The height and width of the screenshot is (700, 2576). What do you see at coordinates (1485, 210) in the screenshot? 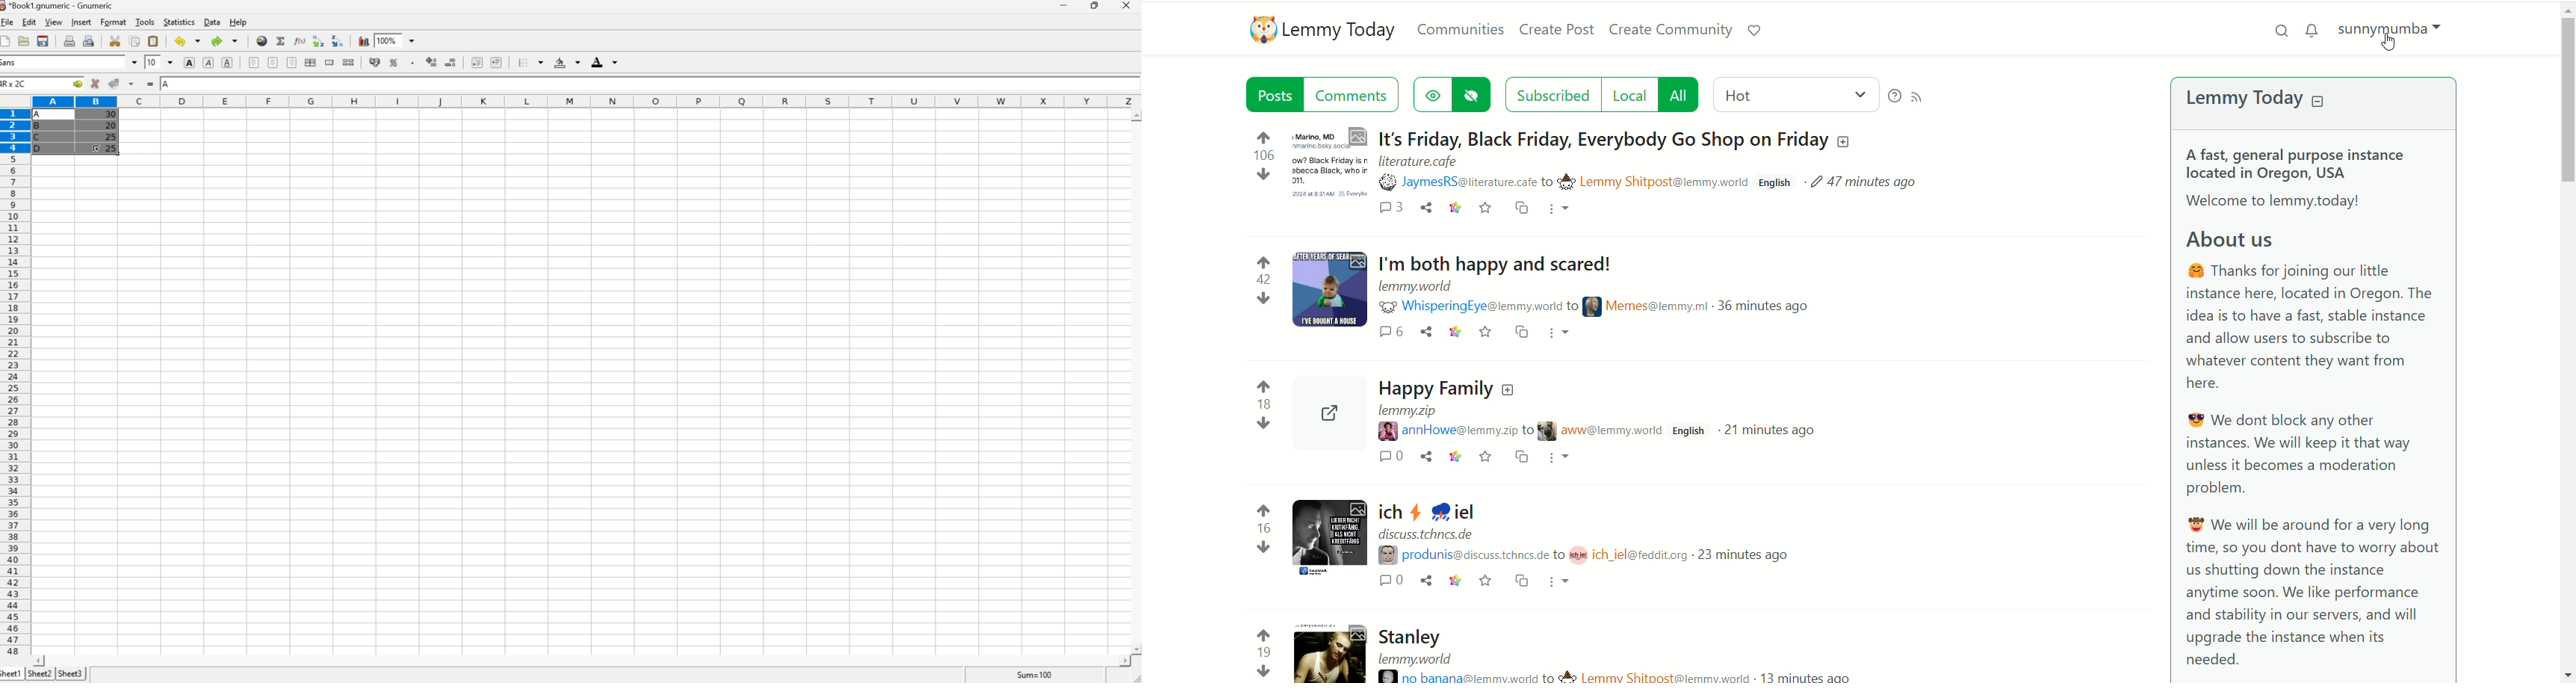
I see `save` at bounding box center [1485, 210].